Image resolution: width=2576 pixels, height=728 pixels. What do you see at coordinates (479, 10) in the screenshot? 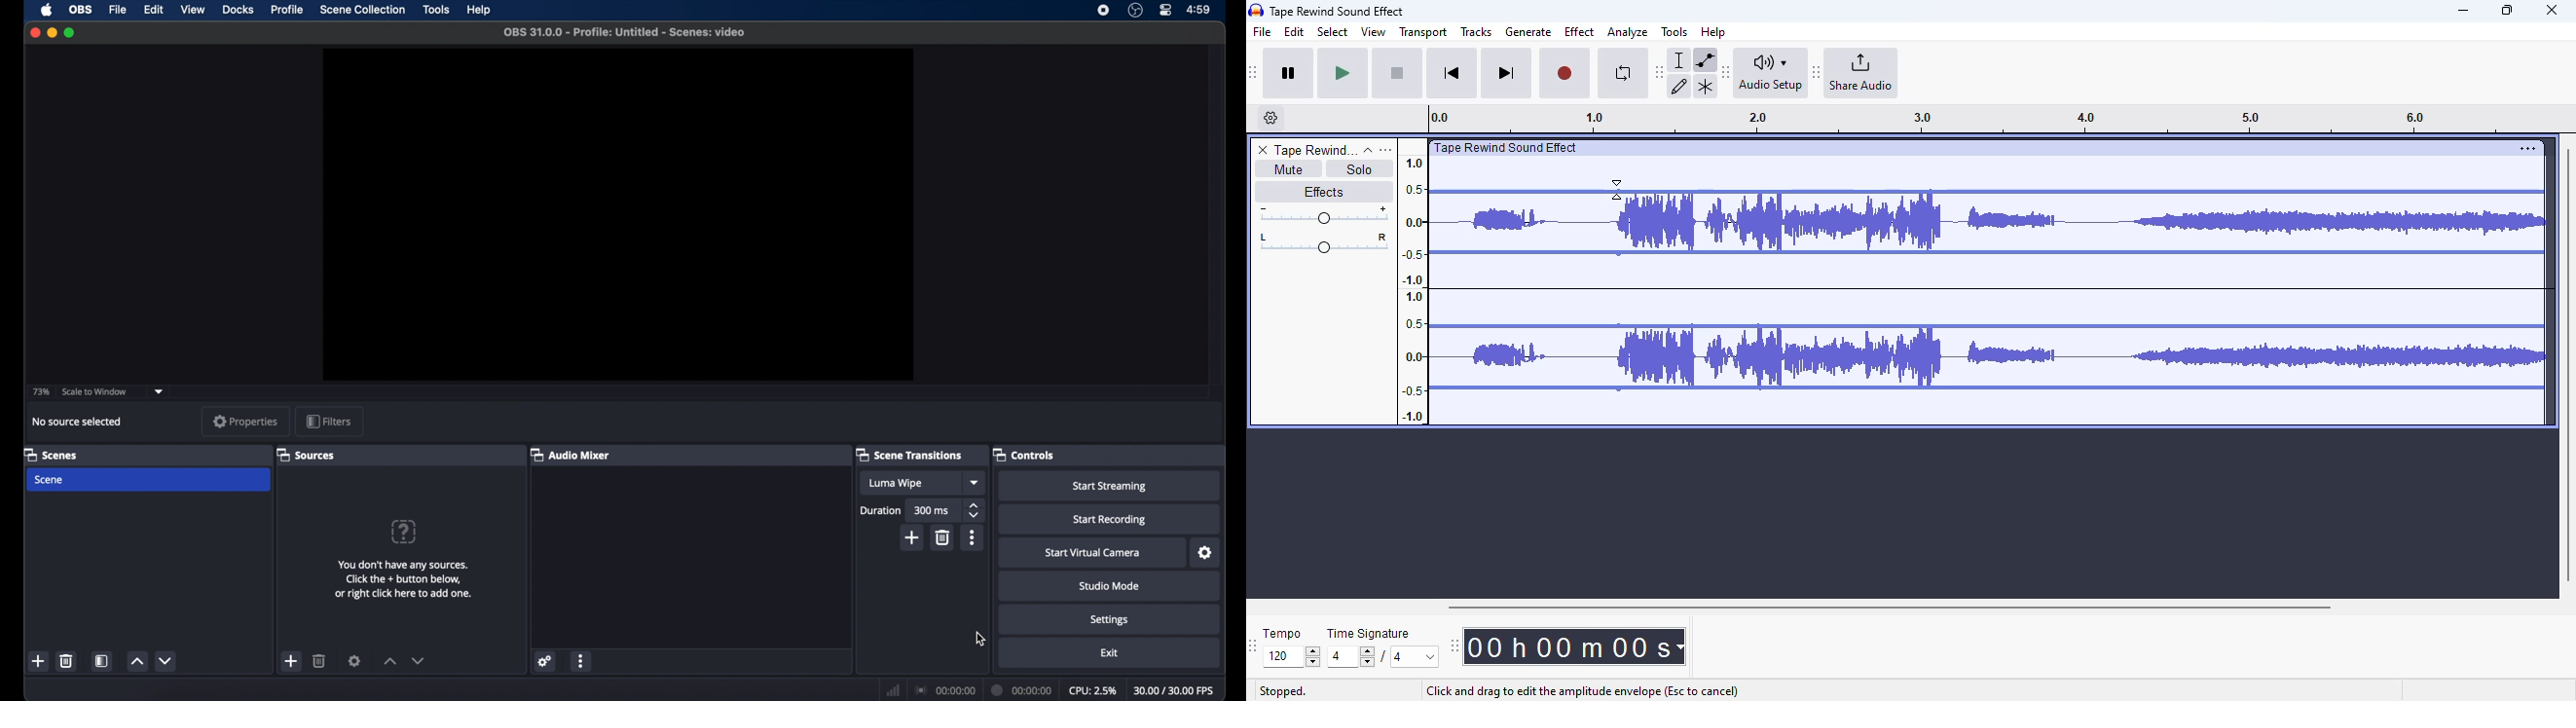
I see `help` at bounding box center [479, 10].